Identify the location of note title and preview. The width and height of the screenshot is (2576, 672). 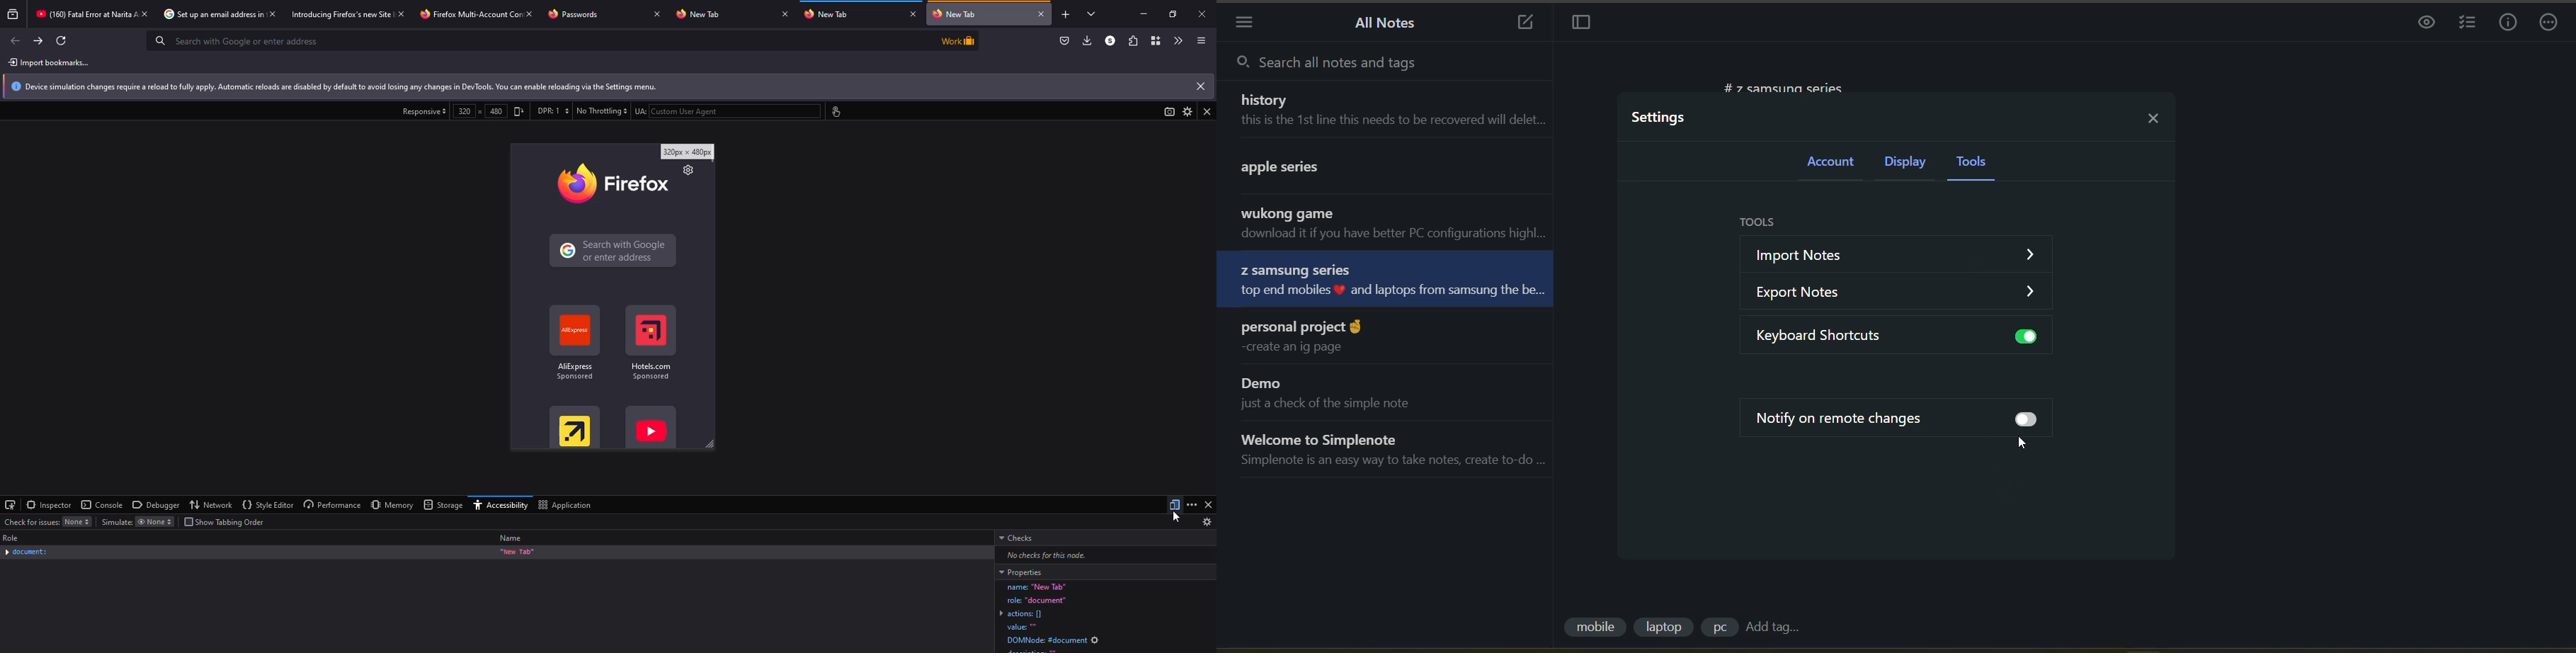
(1399, 450).